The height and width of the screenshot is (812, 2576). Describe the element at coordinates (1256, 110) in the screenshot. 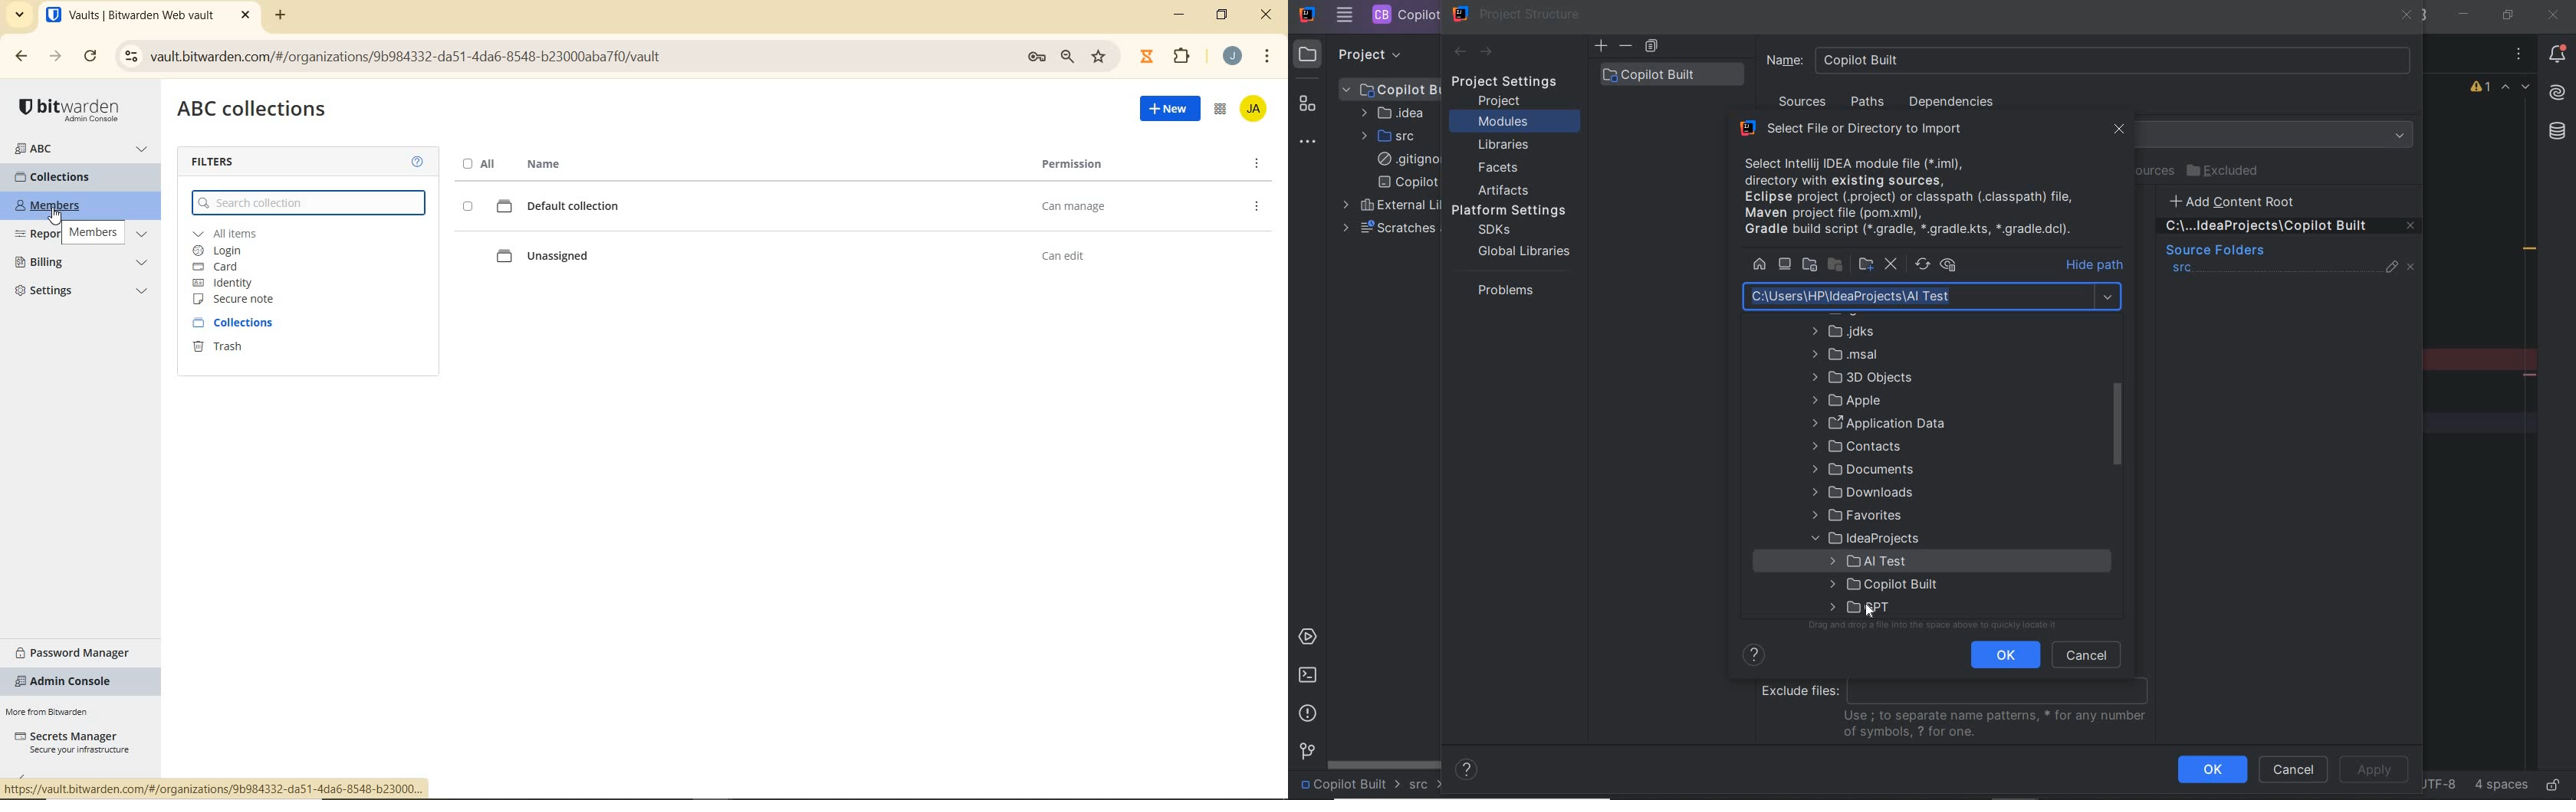

I see `ACCOUNT NAME` at that location.